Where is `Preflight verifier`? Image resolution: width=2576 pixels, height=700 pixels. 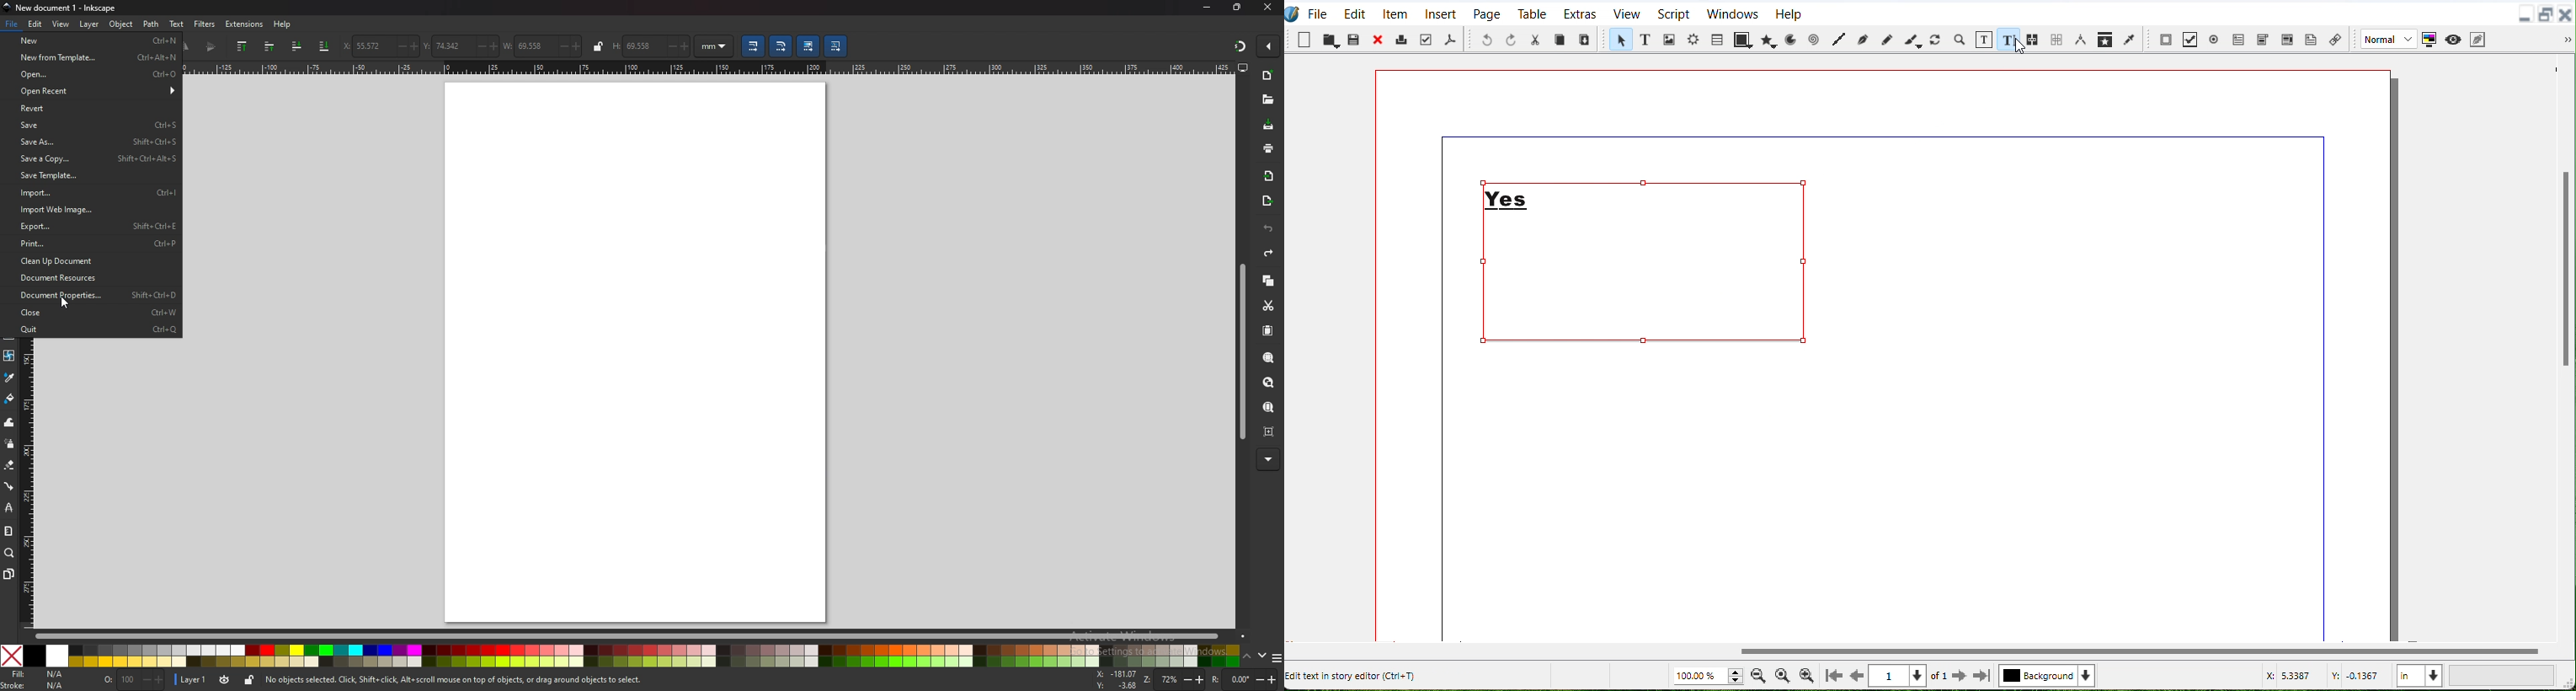
Preflight verifier is located at coordinates (1427, 40).